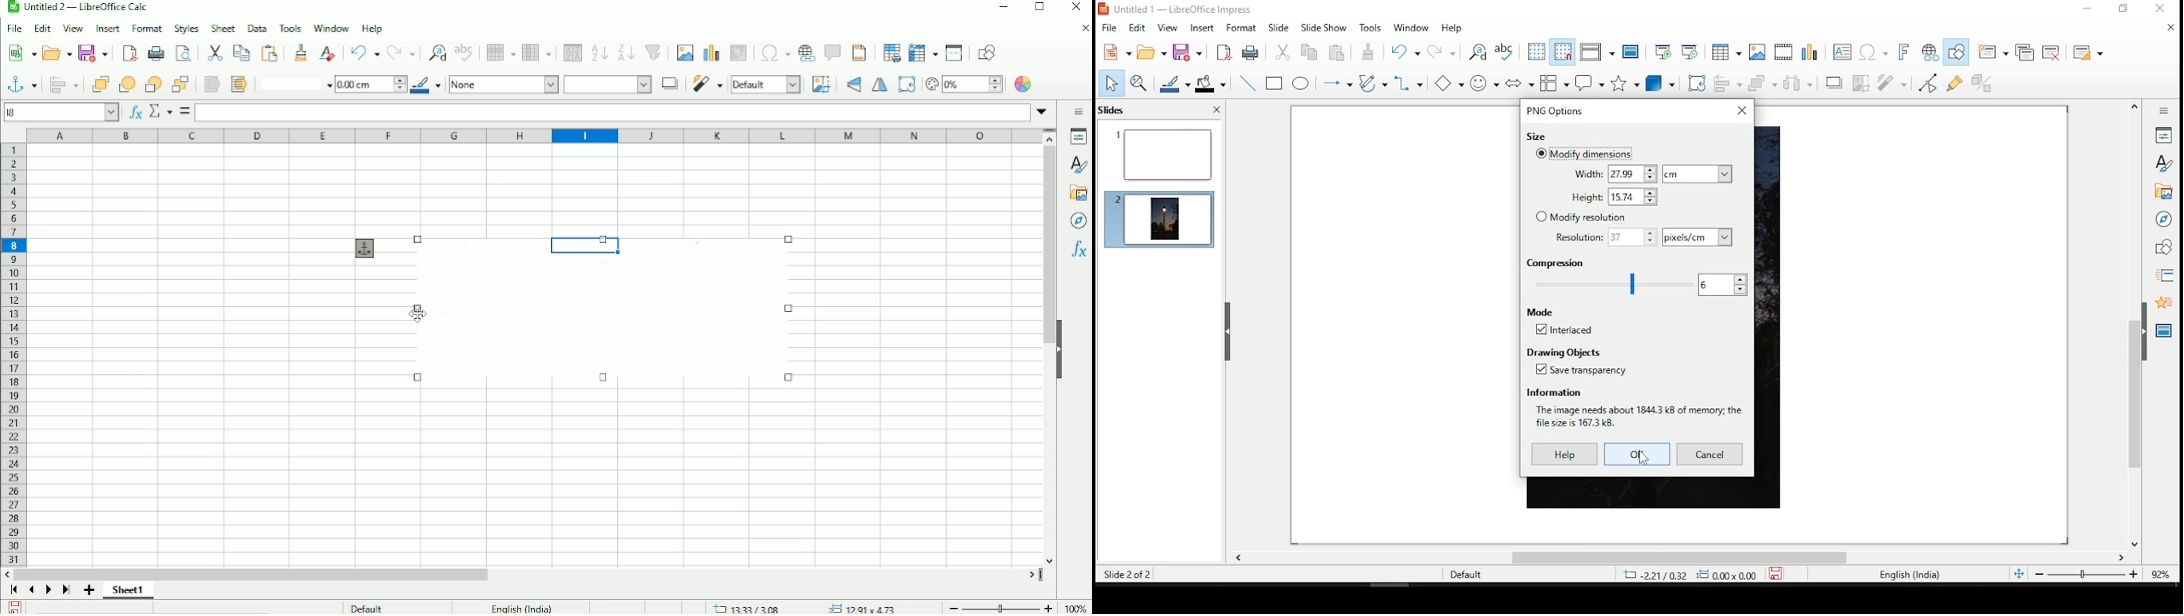  I want to click on Properties, so click(1078, 137).